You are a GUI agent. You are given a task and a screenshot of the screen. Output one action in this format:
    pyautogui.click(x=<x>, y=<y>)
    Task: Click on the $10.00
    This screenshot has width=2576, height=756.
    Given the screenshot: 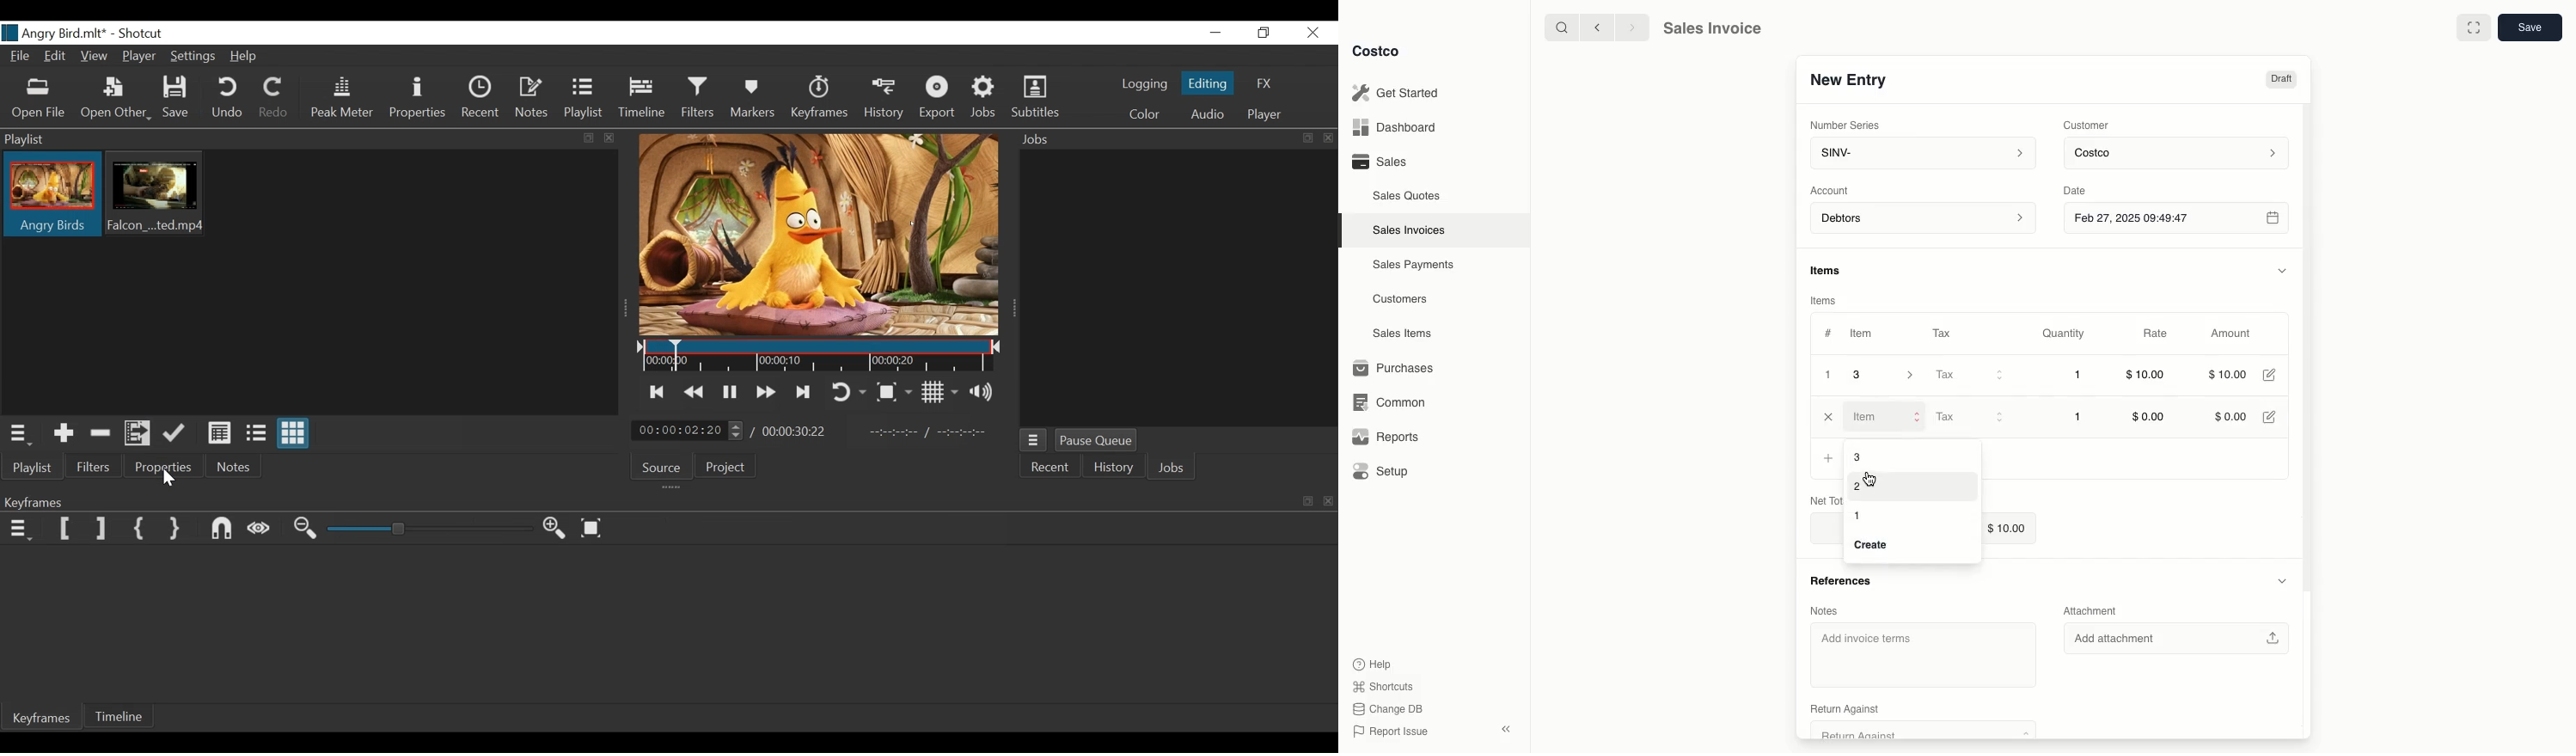 What is the action you would take?
    pyautogui.click(x=2231, y=374)
    